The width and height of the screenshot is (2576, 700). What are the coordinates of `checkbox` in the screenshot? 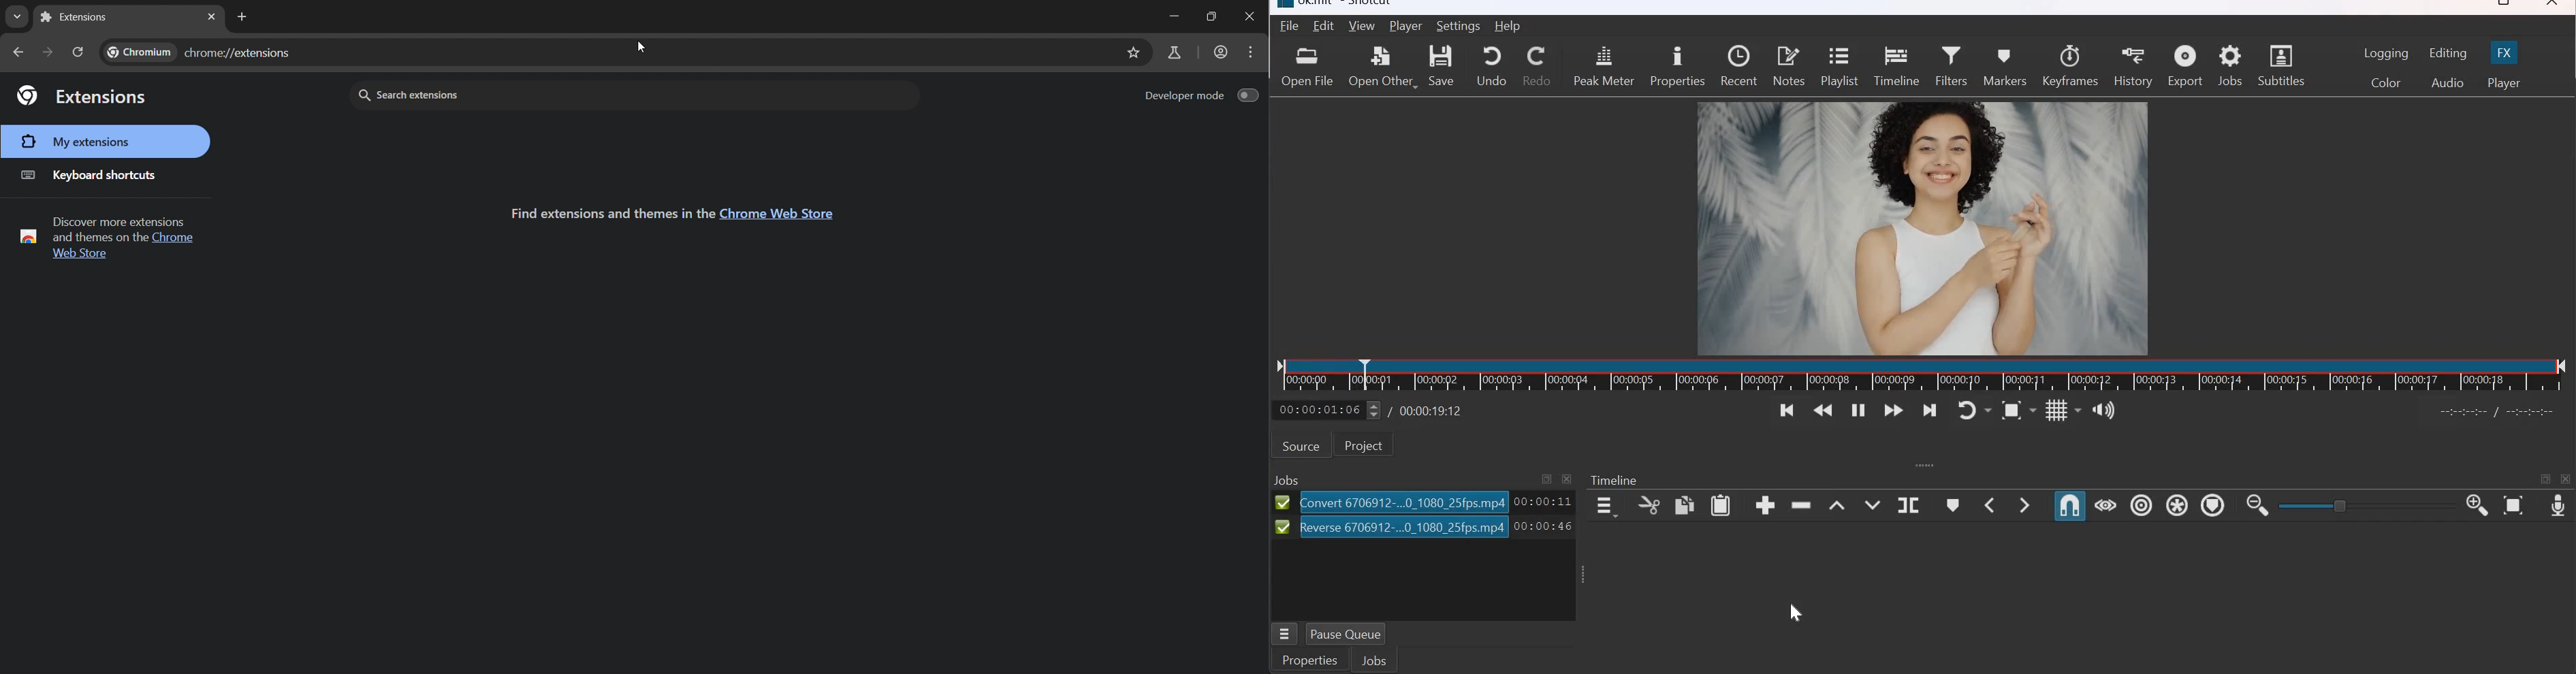 It's located at (1280, 528).